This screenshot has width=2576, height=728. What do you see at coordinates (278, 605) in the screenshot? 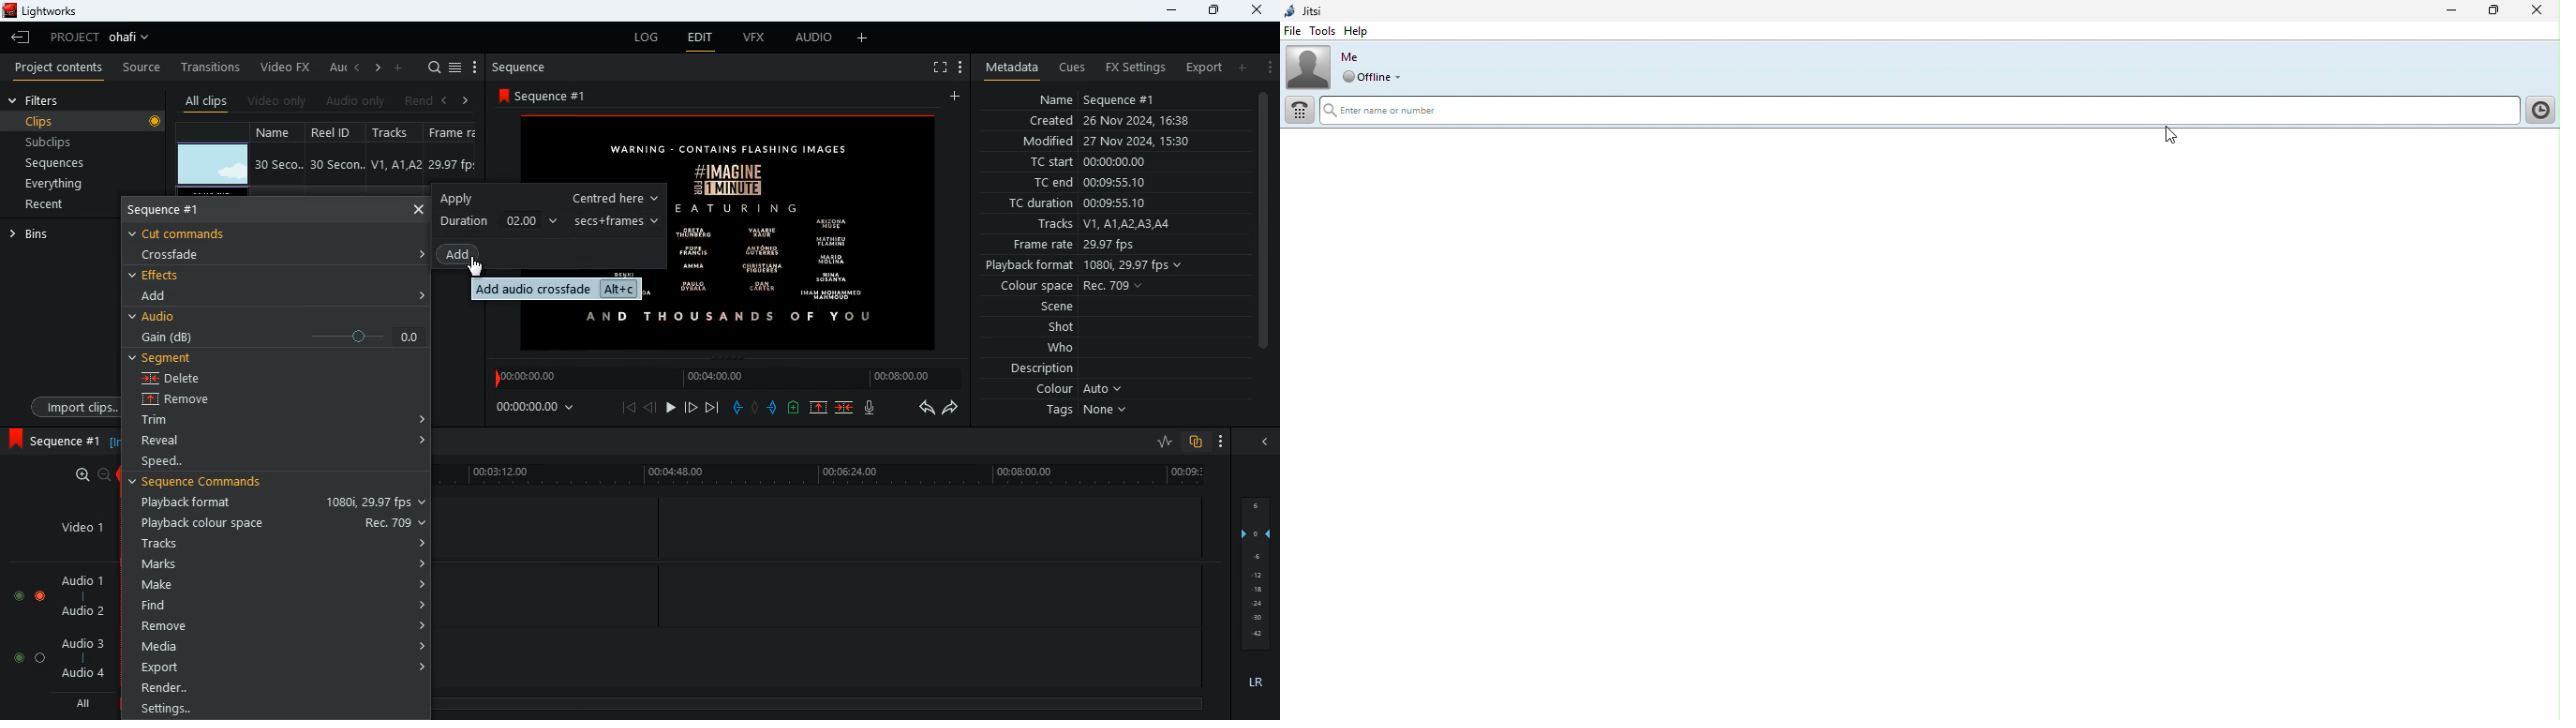
I see `find` at bounding box center [278, 605].